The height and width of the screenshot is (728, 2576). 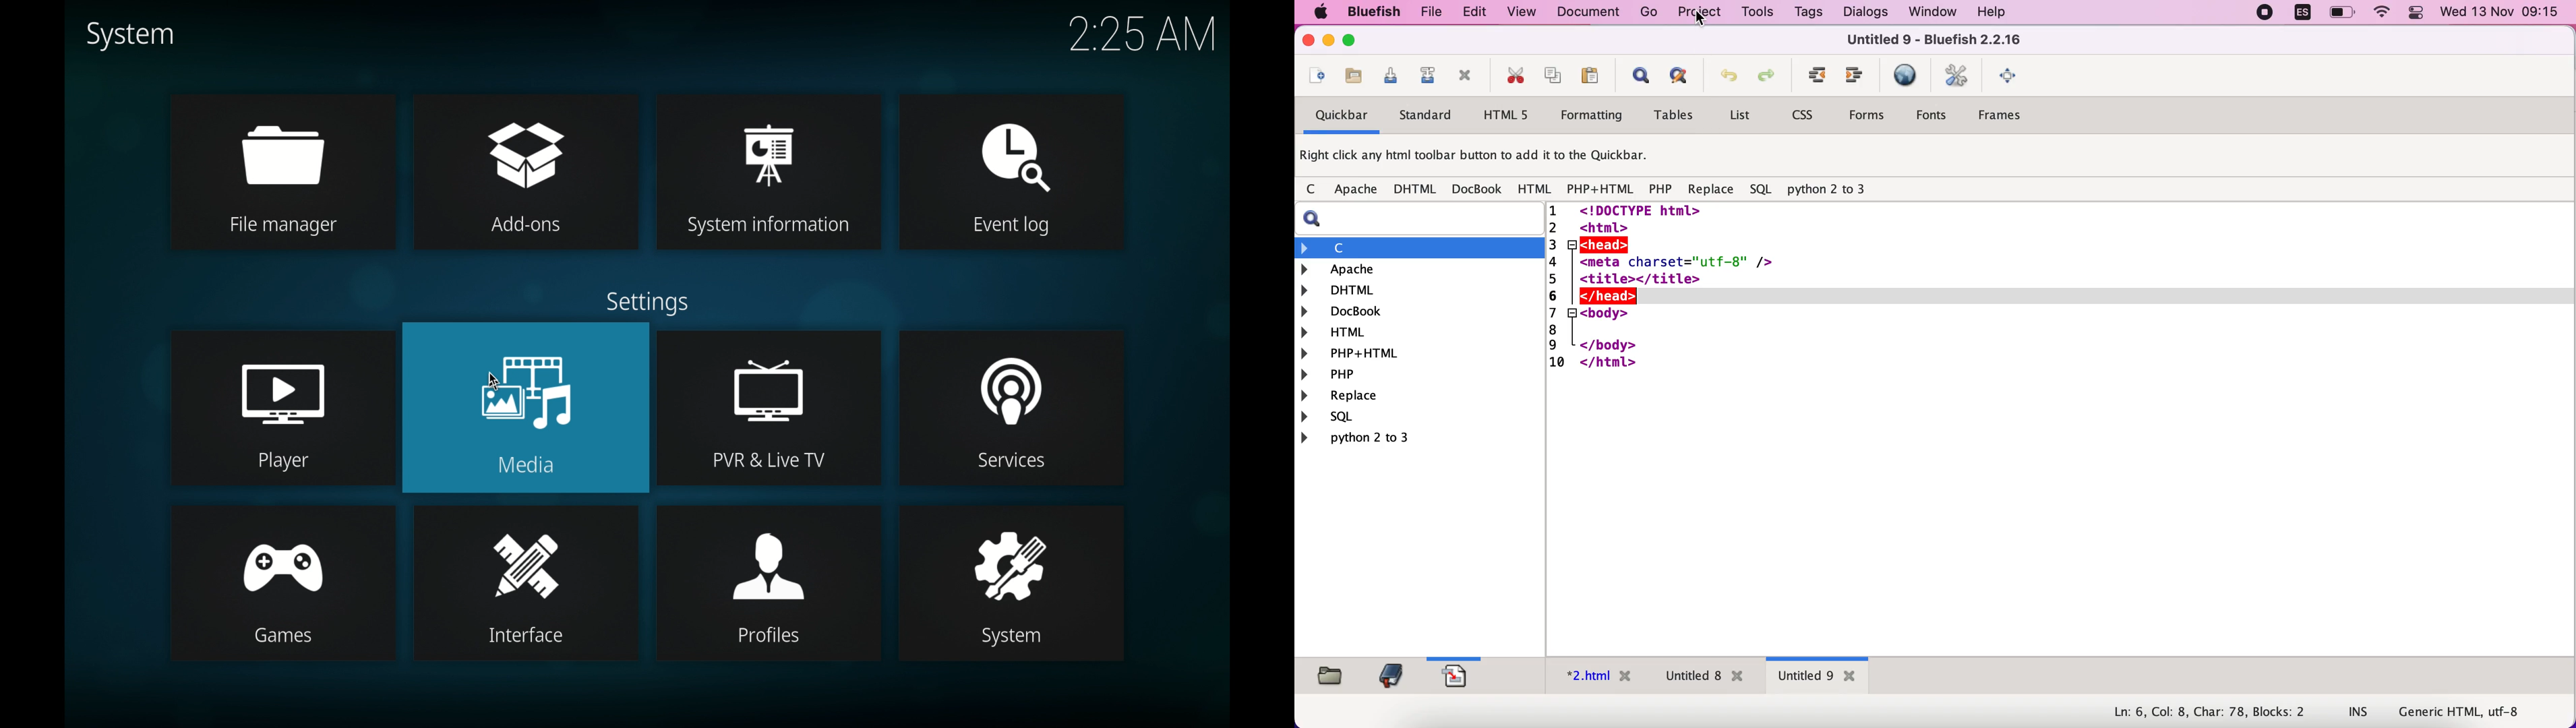 I want to click on games, so click(x=283, y=555).